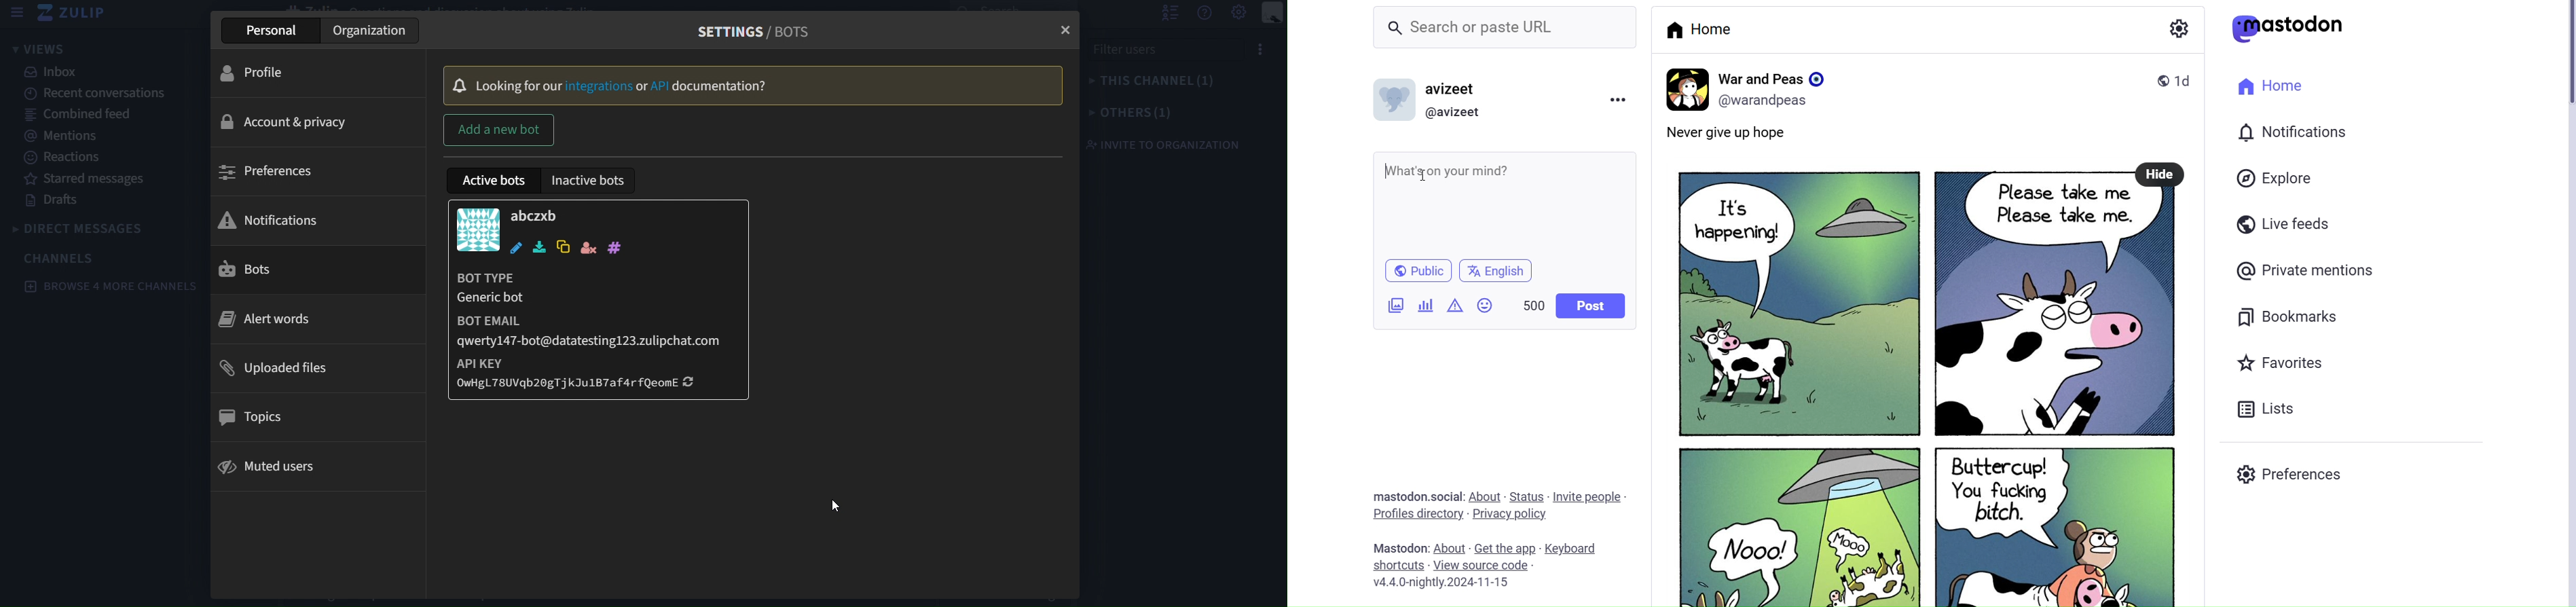 This screenshot has width=2576, height=616. I want to click on Explore, so click(2274, 178).